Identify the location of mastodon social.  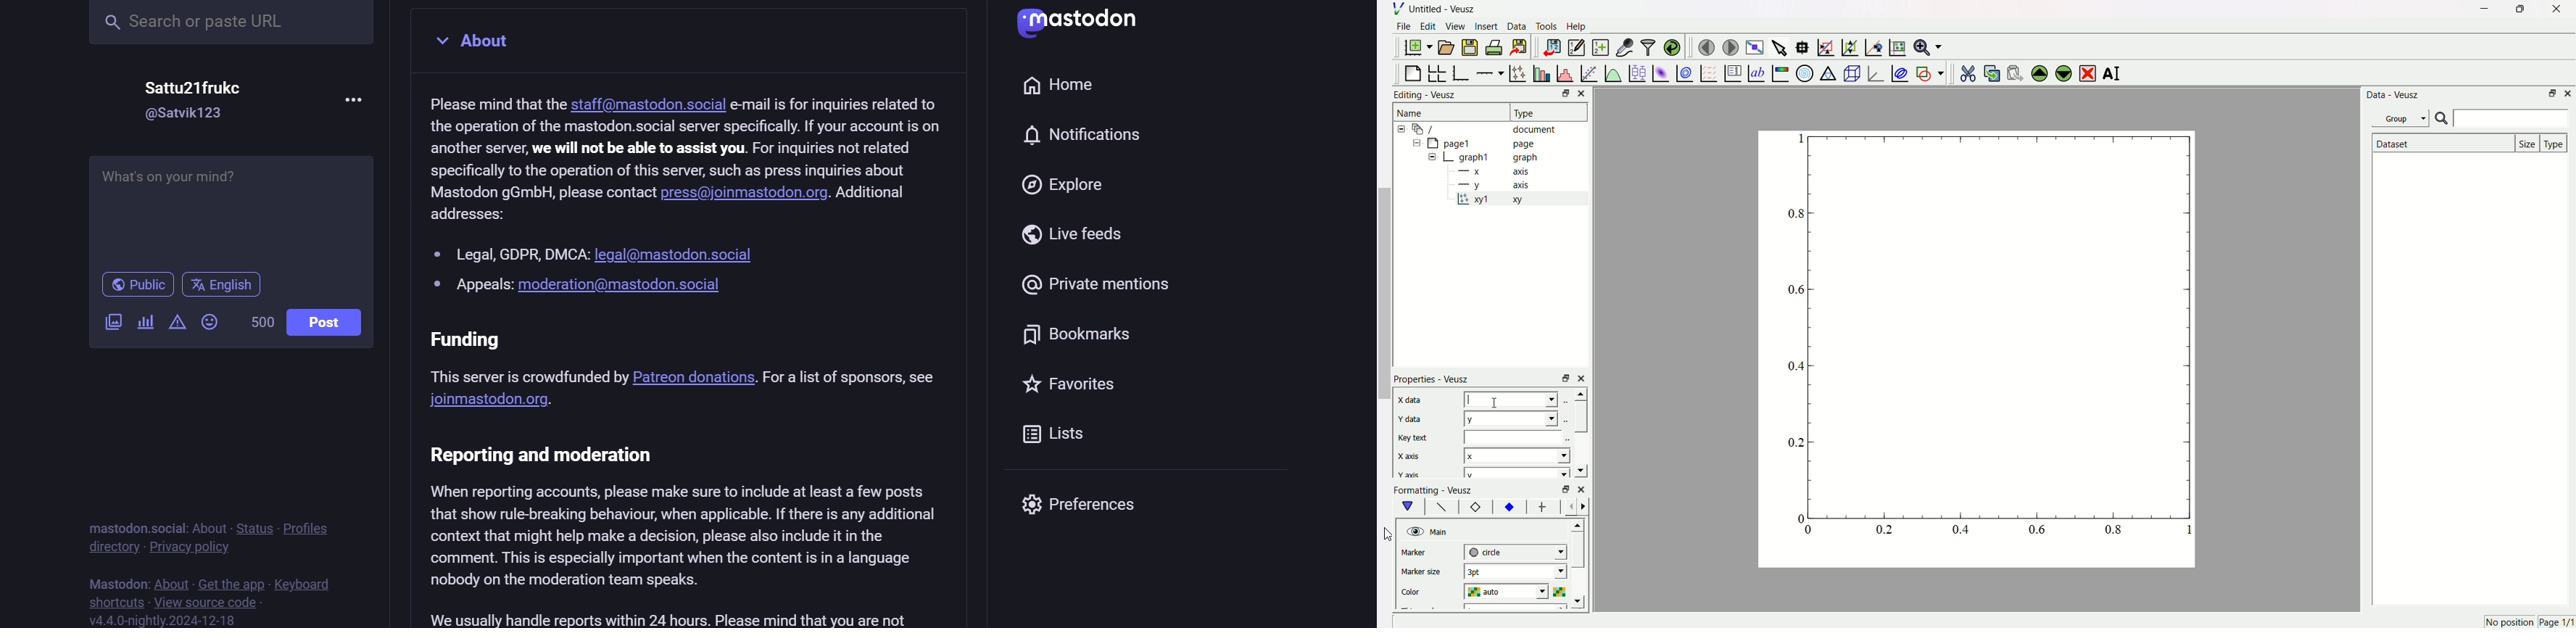
(133, 526).